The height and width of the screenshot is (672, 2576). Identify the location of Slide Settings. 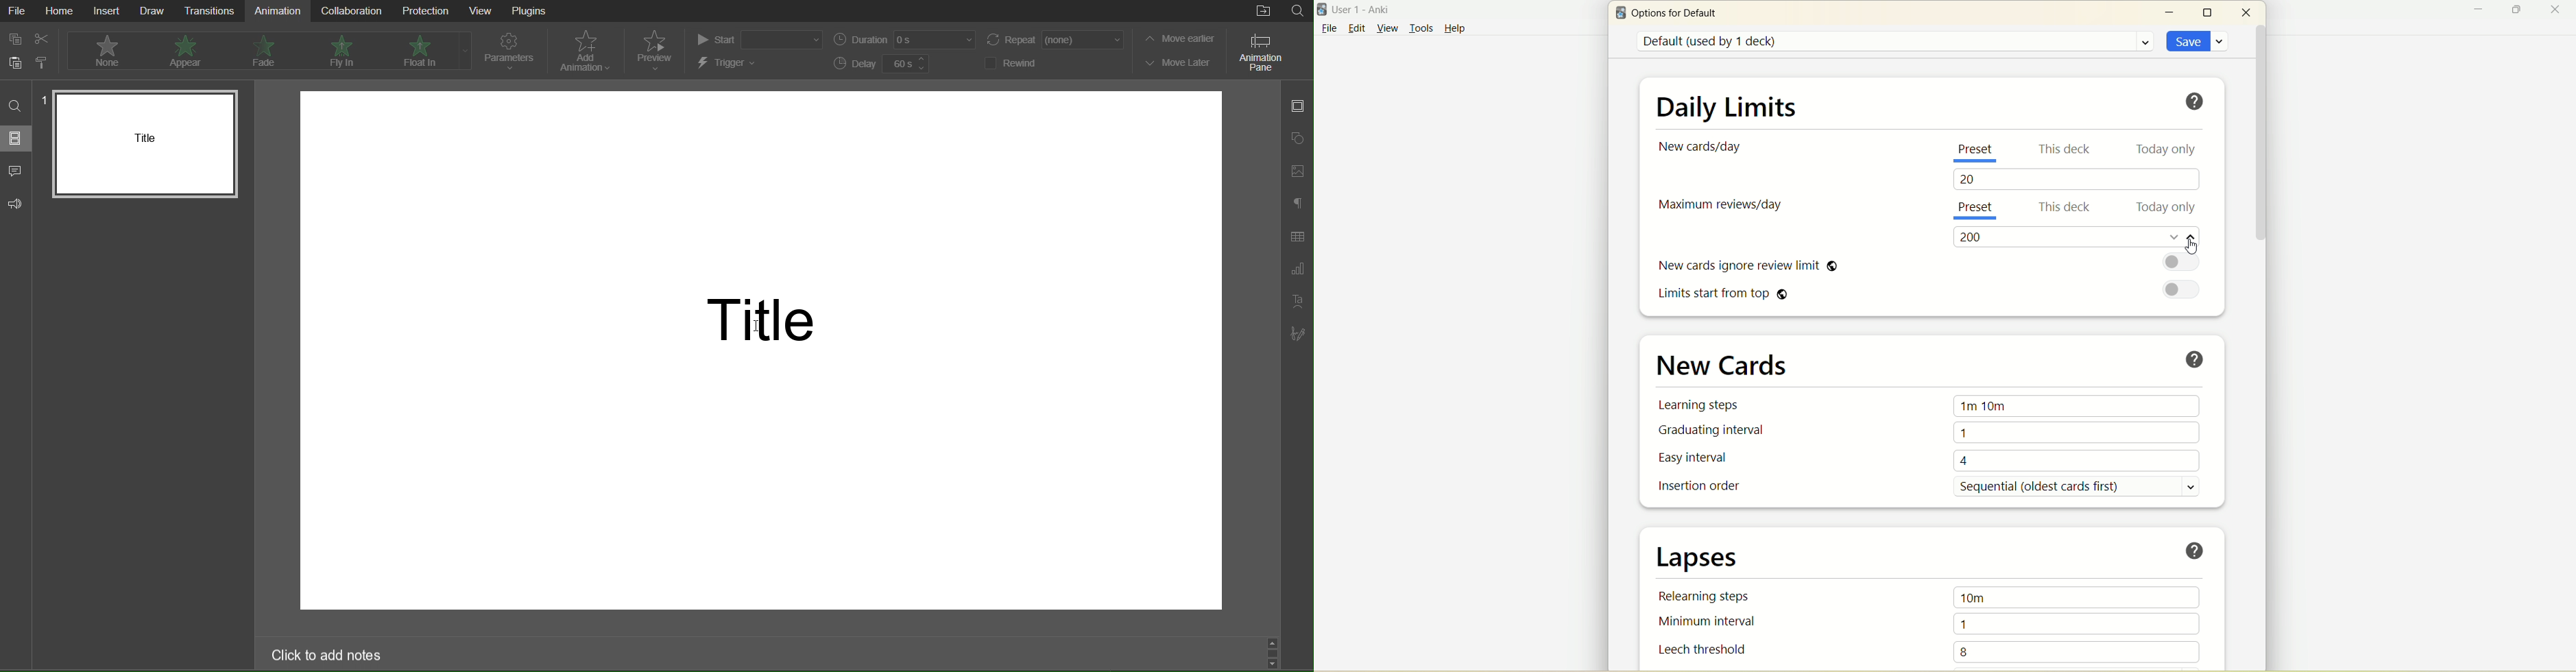
(1297, 106).